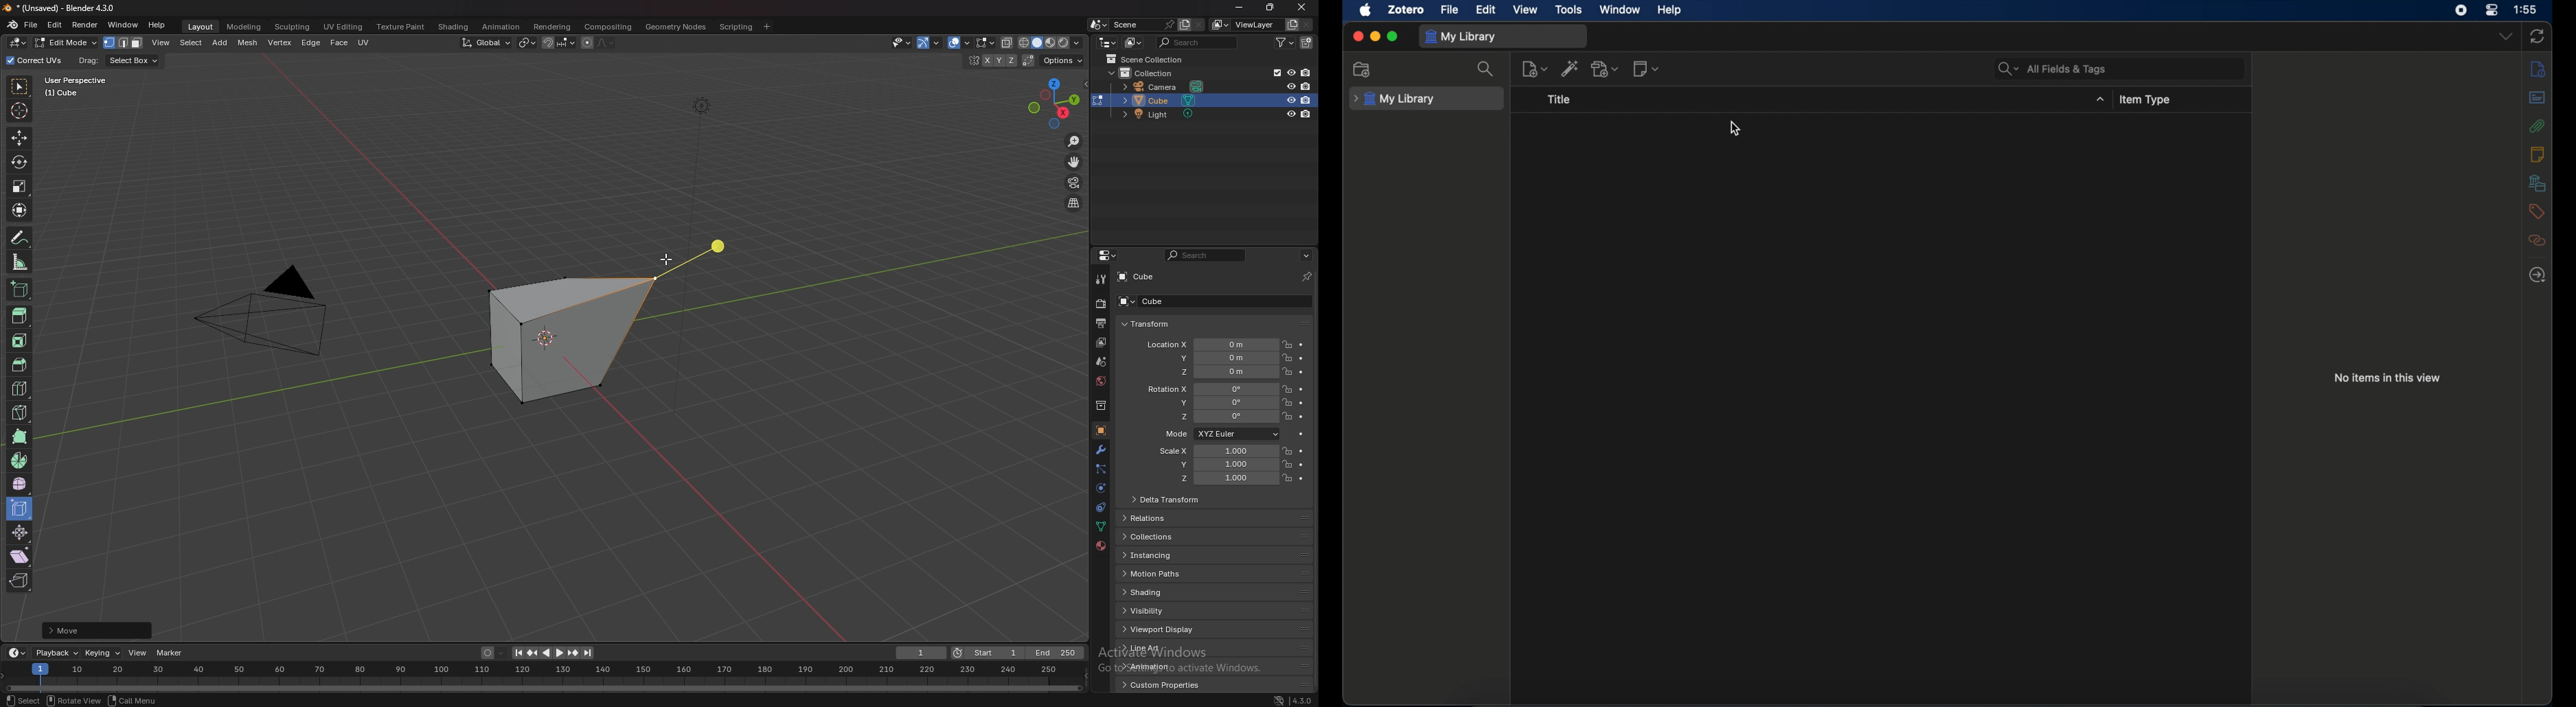 The height and width of the screenshot is (728, 2576). I want to click on animate property, so click(1301, 345).